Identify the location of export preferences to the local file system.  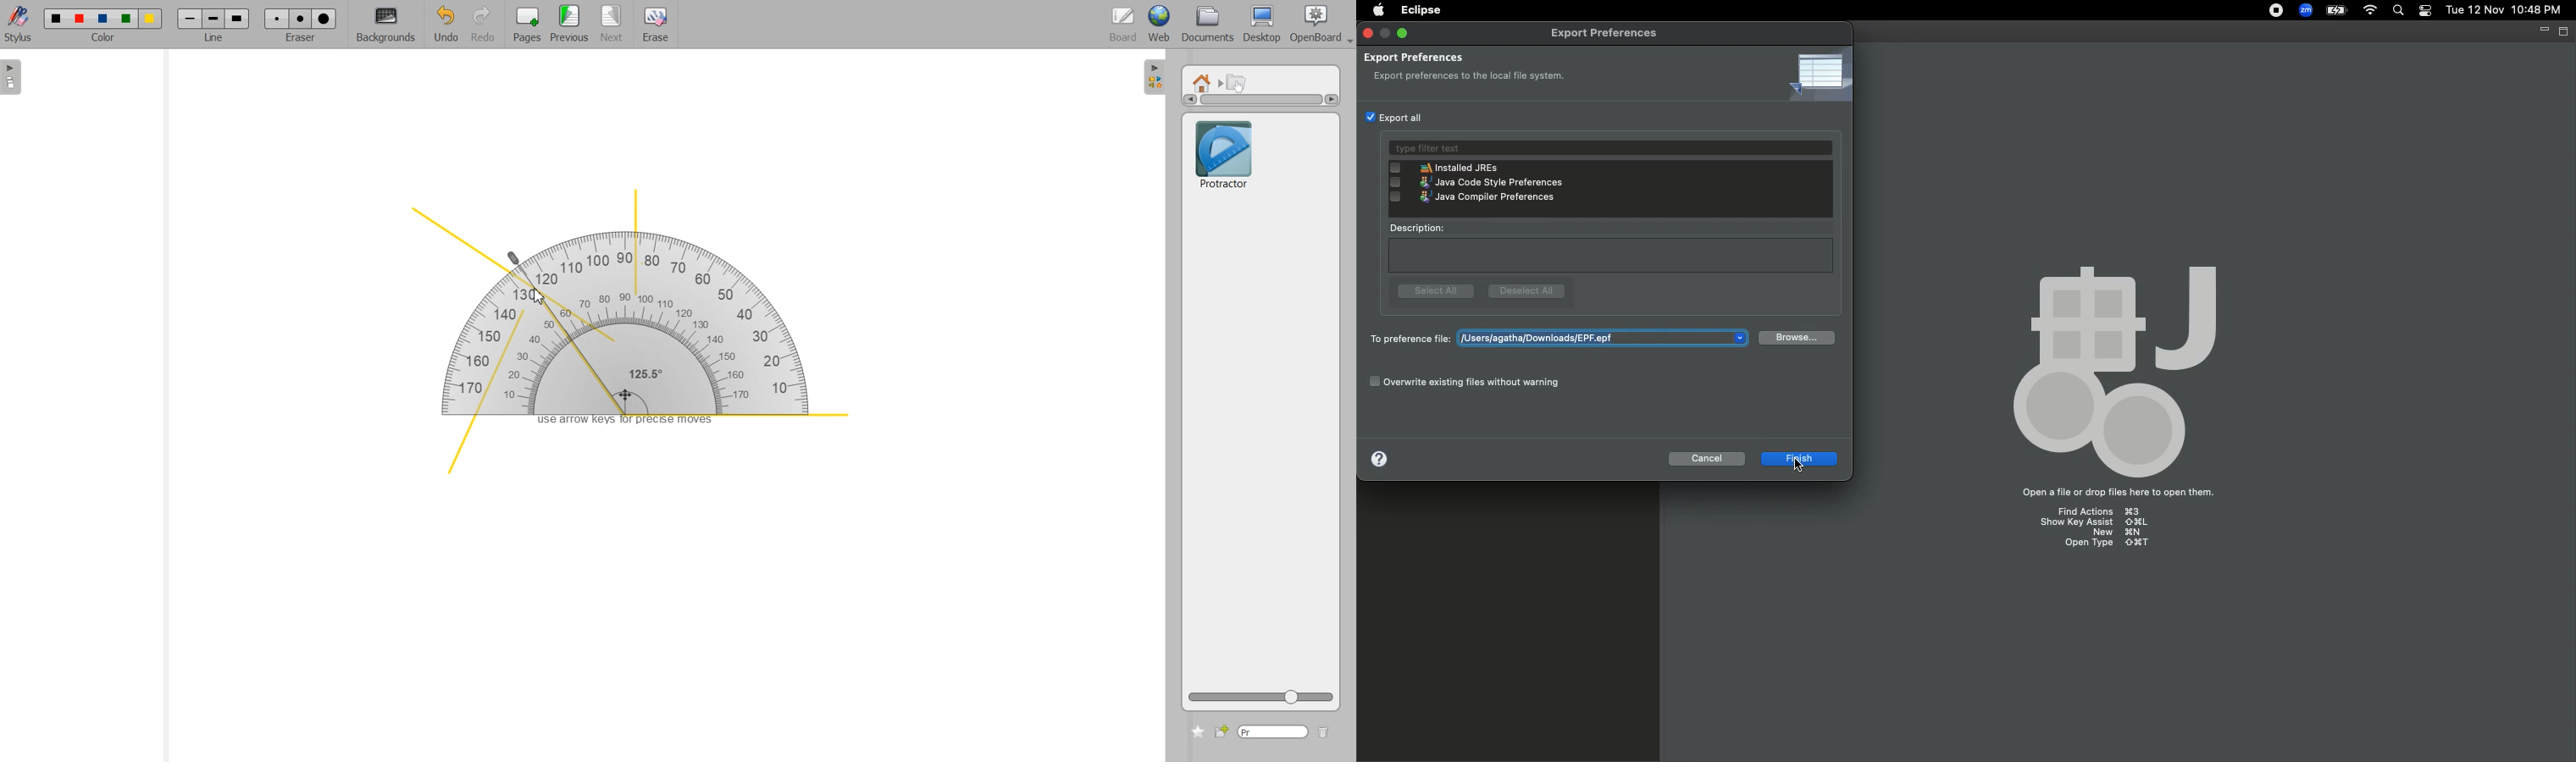
(1467, 77).